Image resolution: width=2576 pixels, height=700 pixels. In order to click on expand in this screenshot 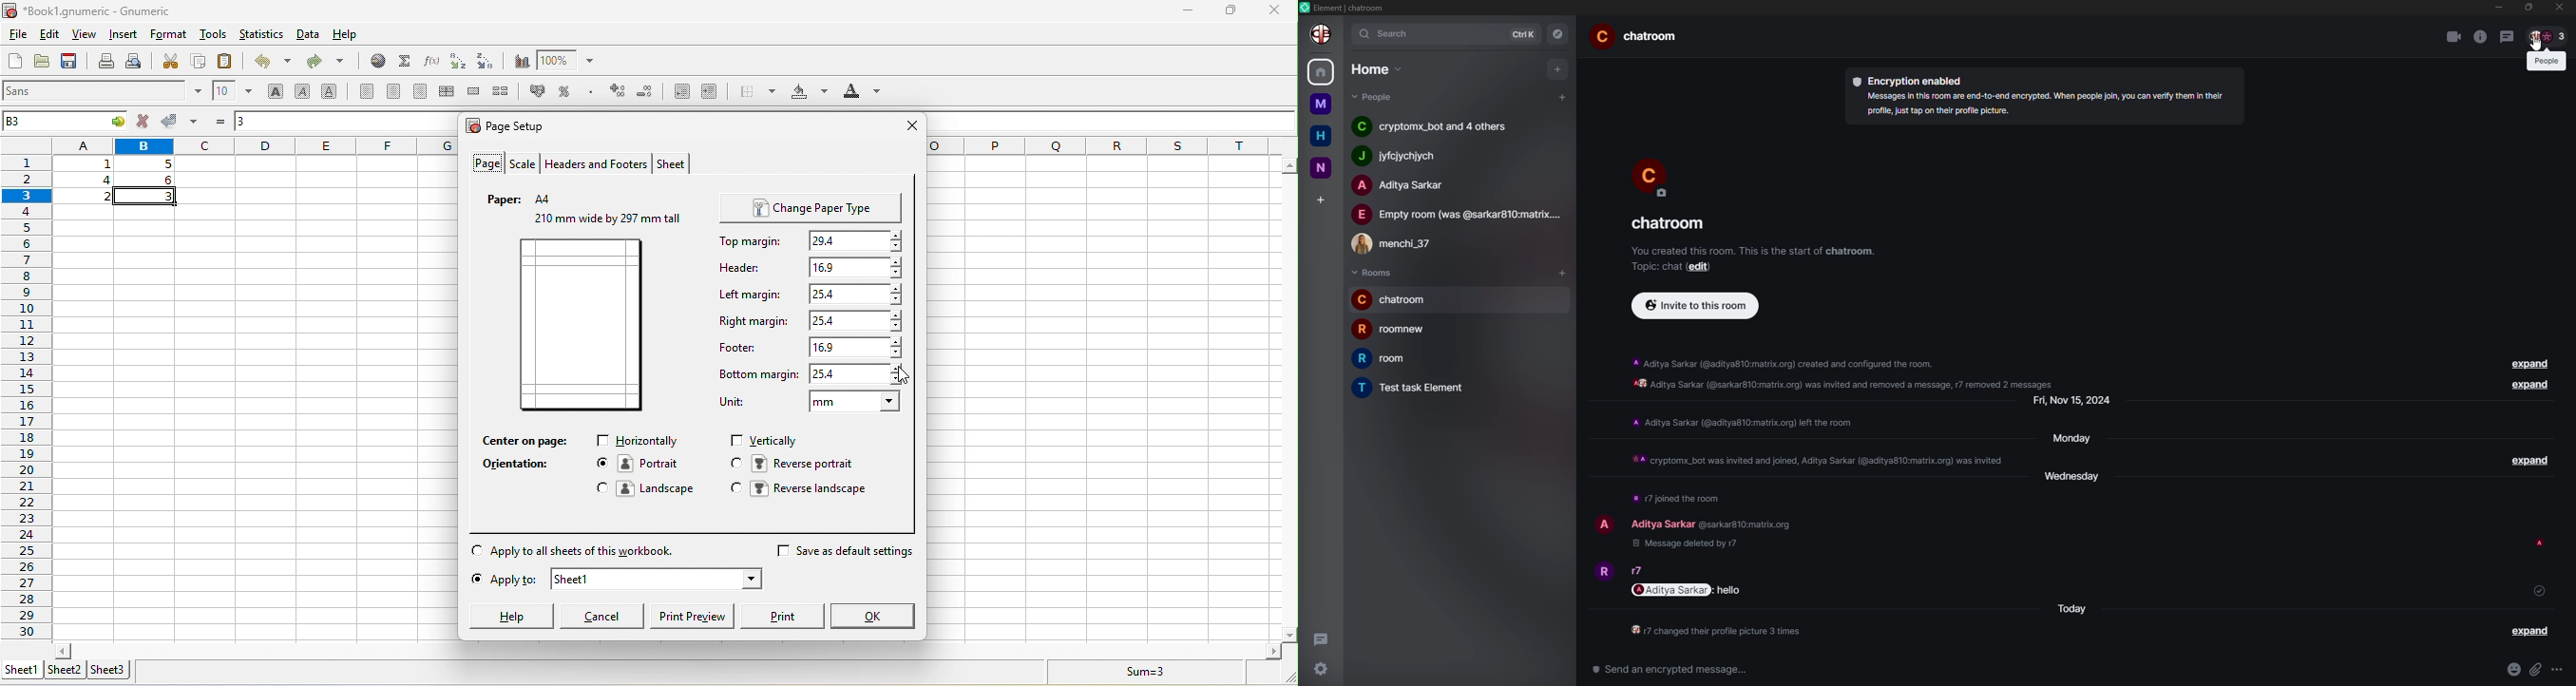, I will do `click(2530, 362)`.